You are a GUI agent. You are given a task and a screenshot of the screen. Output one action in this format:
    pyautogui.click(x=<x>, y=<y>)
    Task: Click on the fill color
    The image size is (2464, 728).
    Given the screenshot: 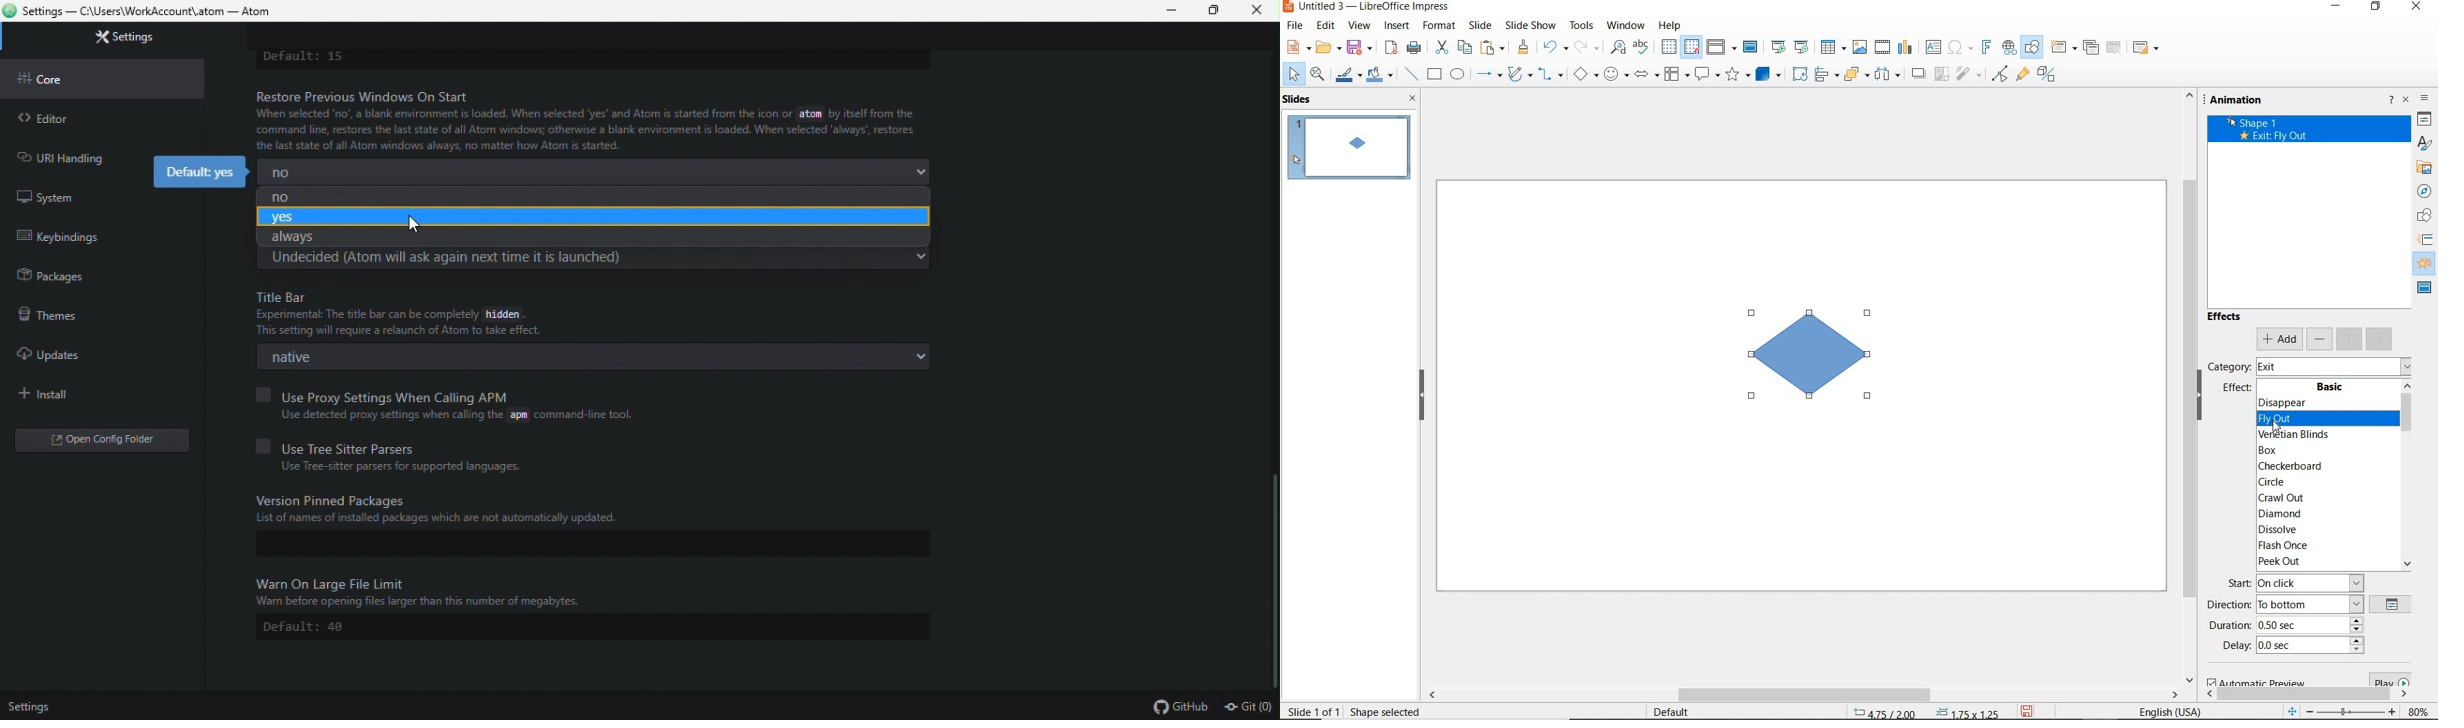 What is the action you would take?
    pyautogui.click(x=1380, y=75)
    